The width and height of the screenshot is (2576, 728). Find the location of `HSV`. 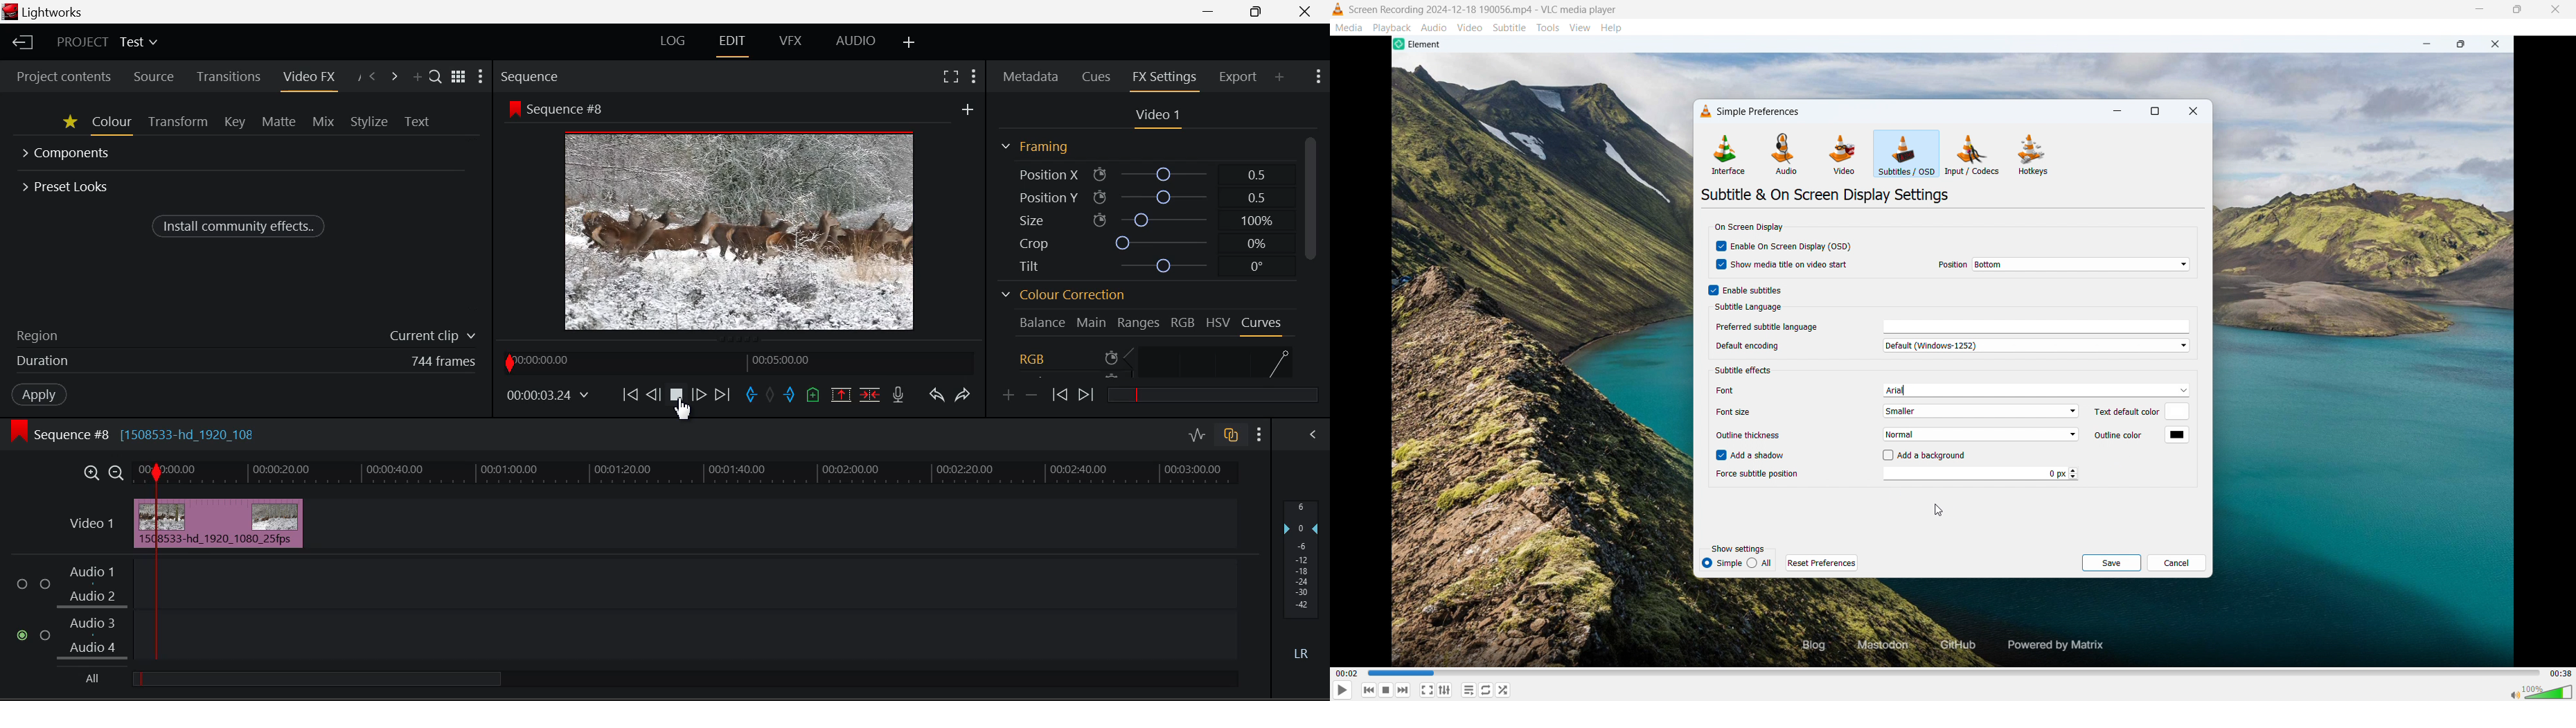

HSV is located at coordinates (1220, 321).